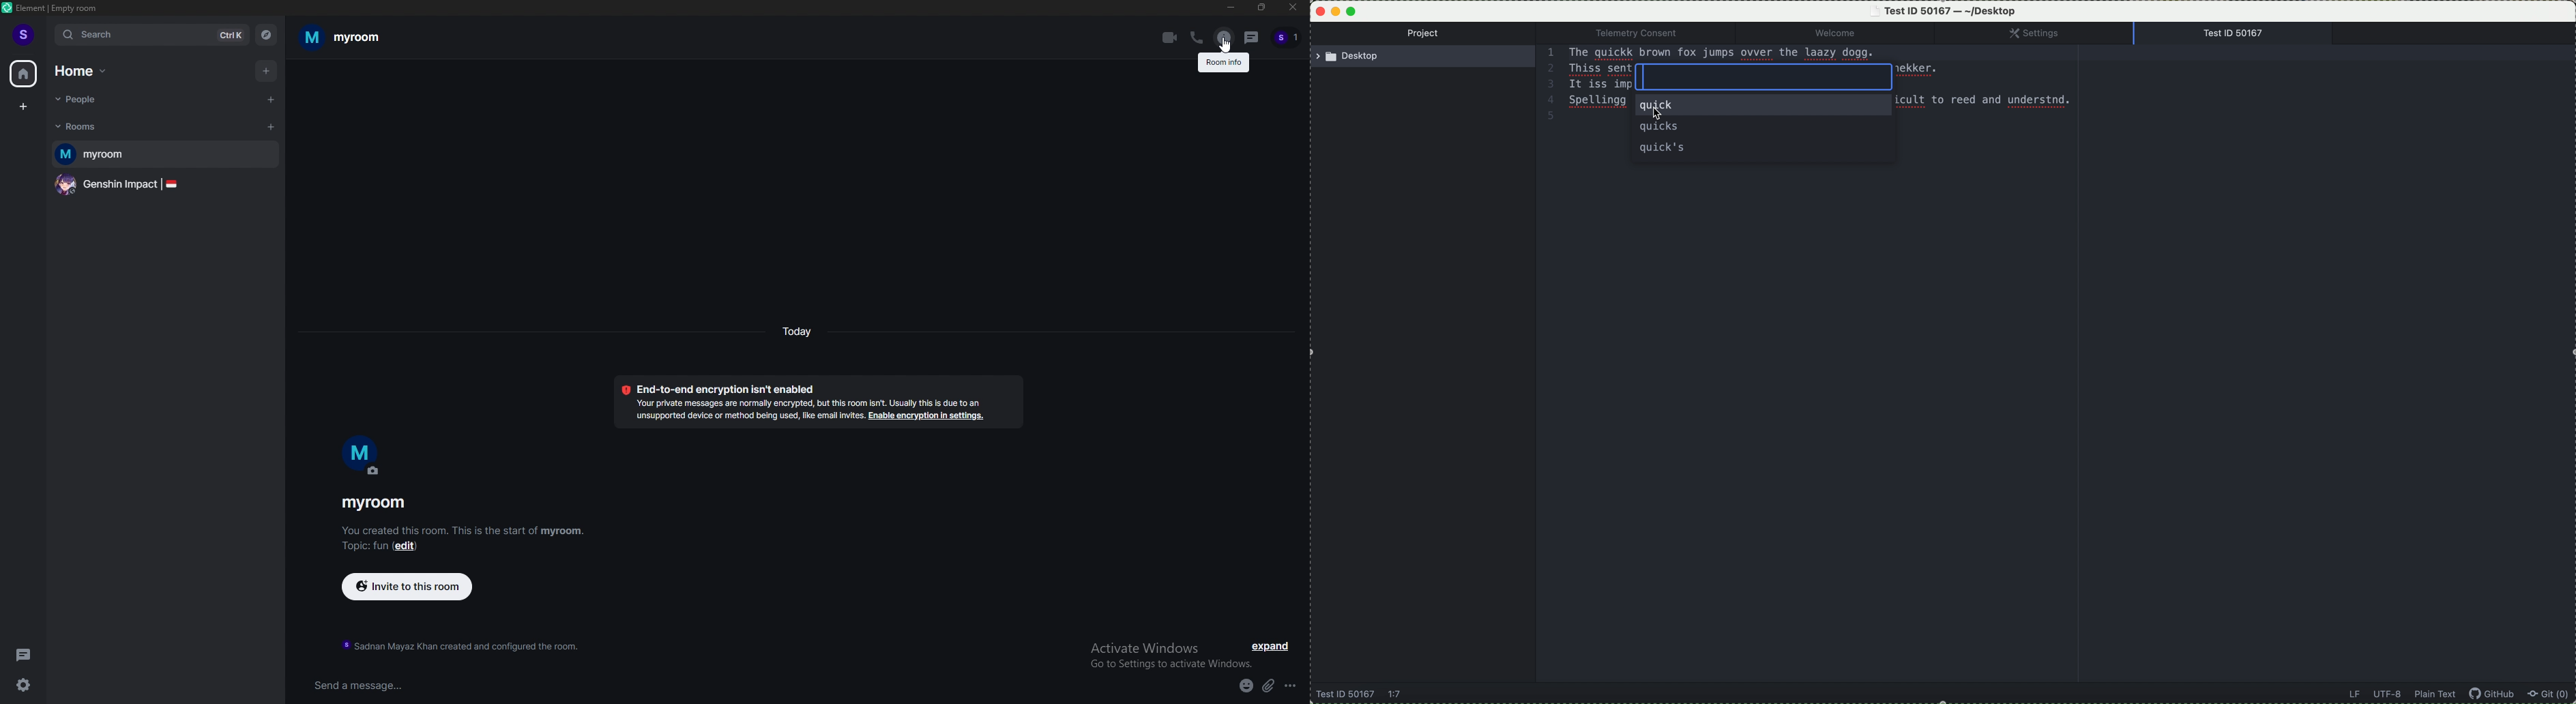 Image resolution: width=2576 pixels, height=728 pixels. Describe the element at coordinates (1345, 695) in the screenshot. I see `name file` at that location.